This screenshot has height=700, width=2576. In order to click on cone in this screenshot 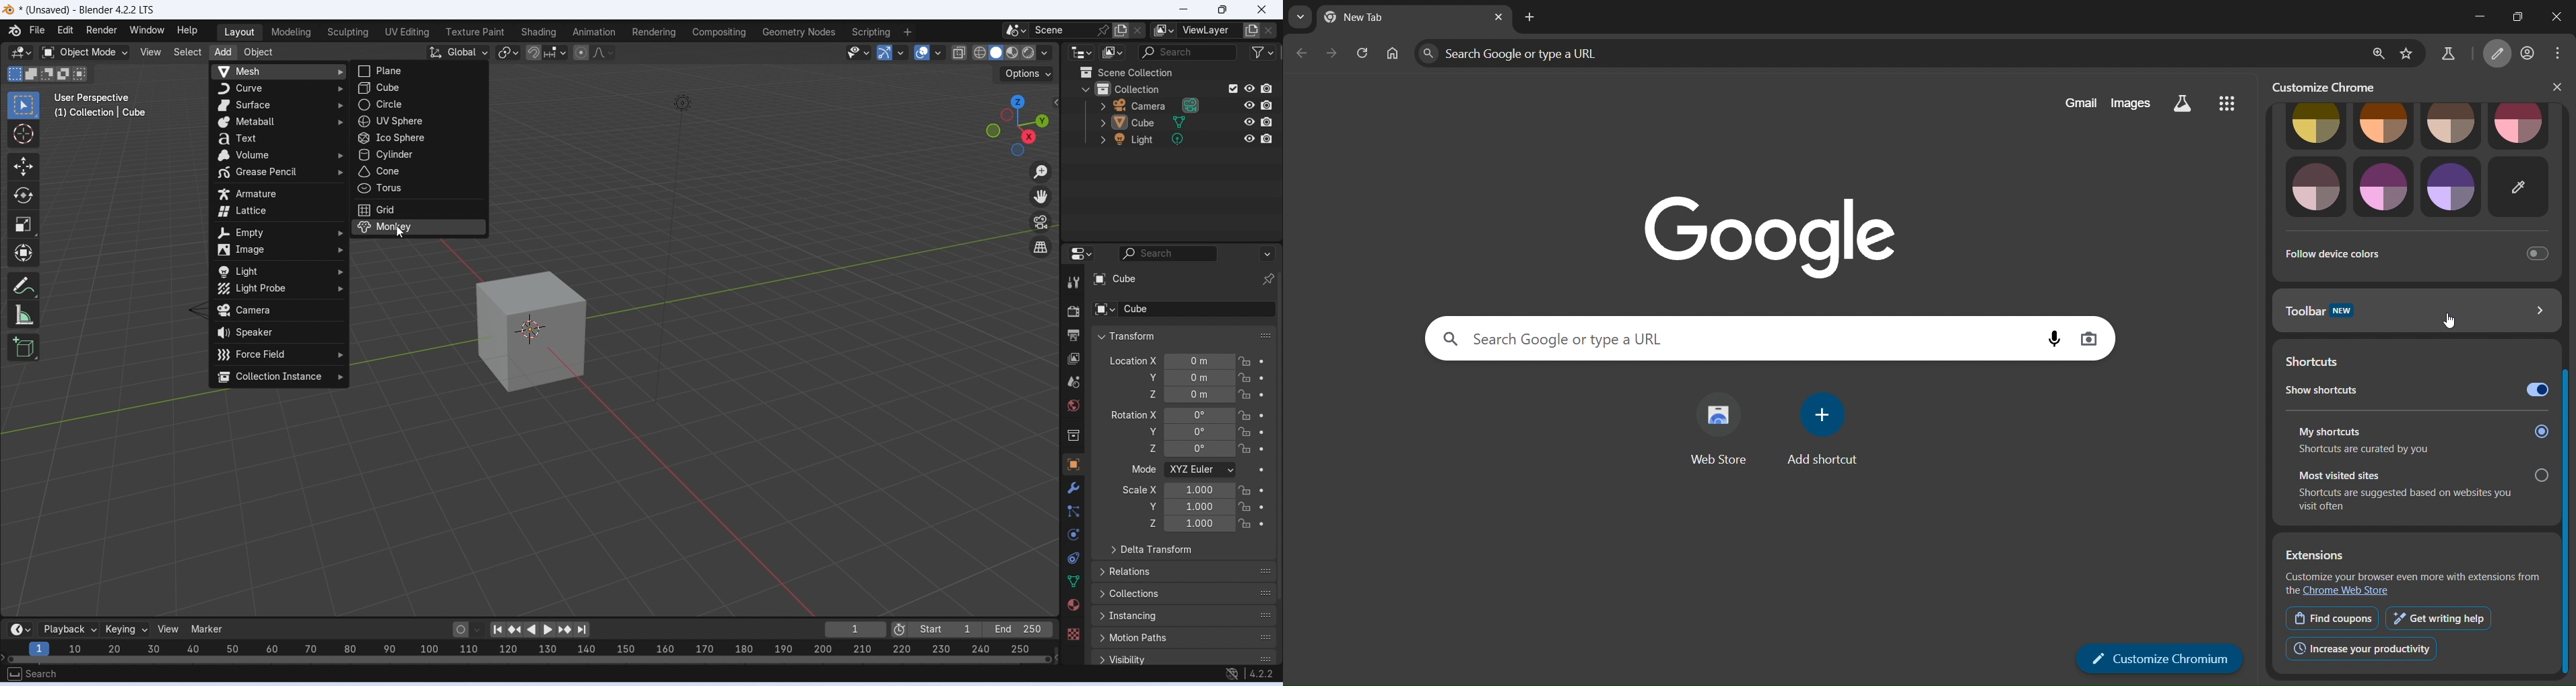, I will do `click(418, 171)`.